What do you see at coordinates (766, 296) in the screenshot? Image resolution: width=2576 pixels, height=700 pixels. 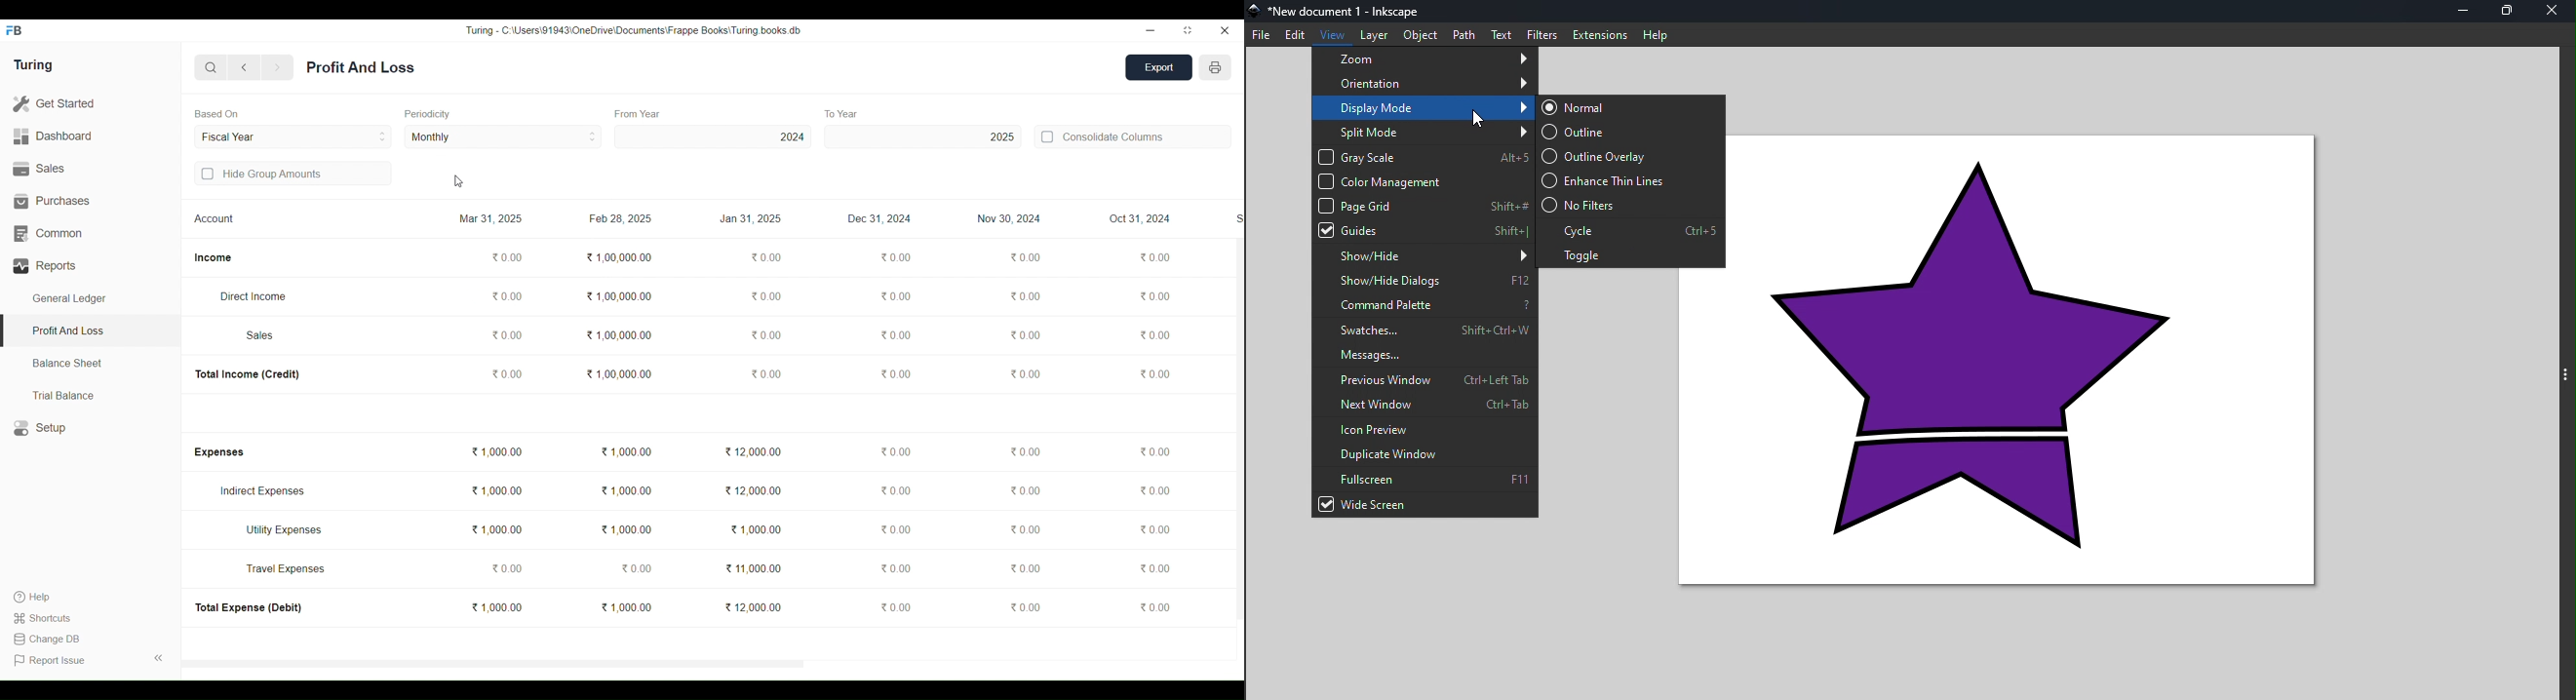 I see `0.00` at bounding box center [766, 296].